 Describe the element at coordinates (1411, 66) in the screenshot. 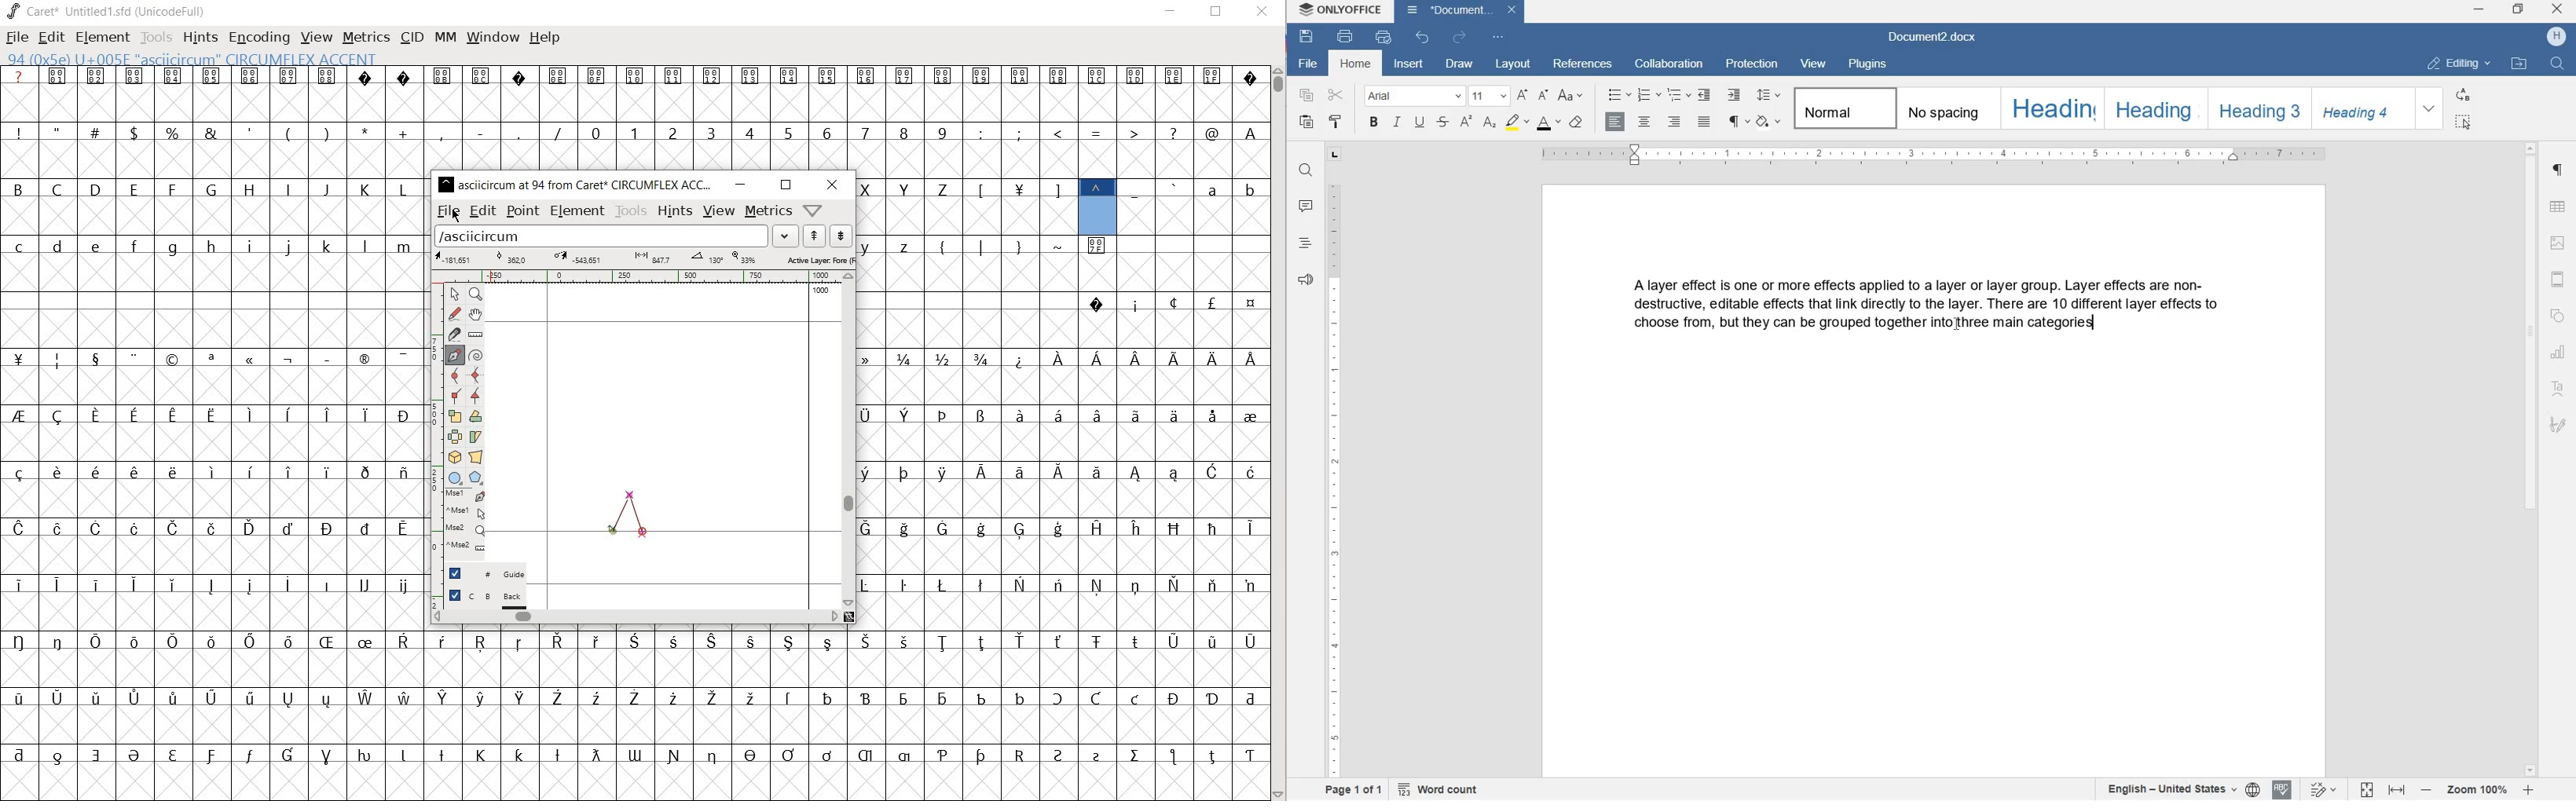

I see `insert` at that location.